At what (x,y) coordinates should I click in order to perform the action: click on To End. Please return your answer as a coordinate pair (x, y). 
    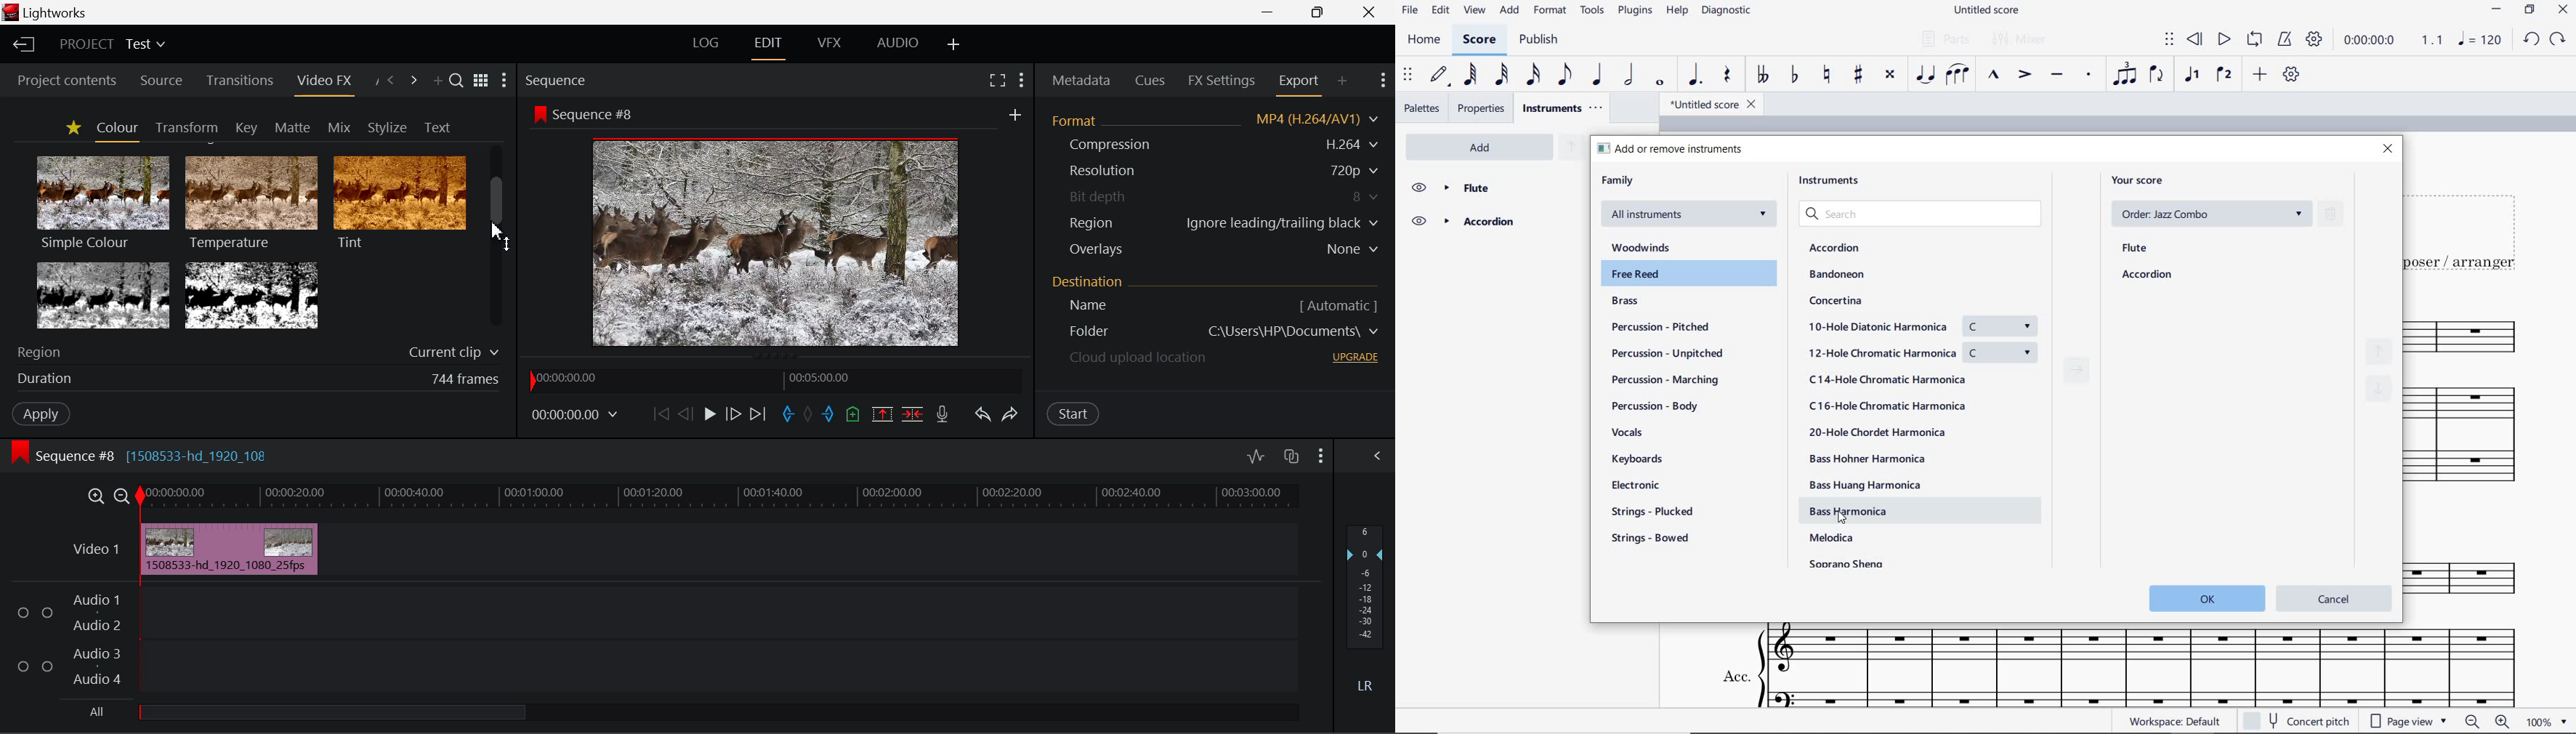
    Looking at the image, I should click on (762, 414).